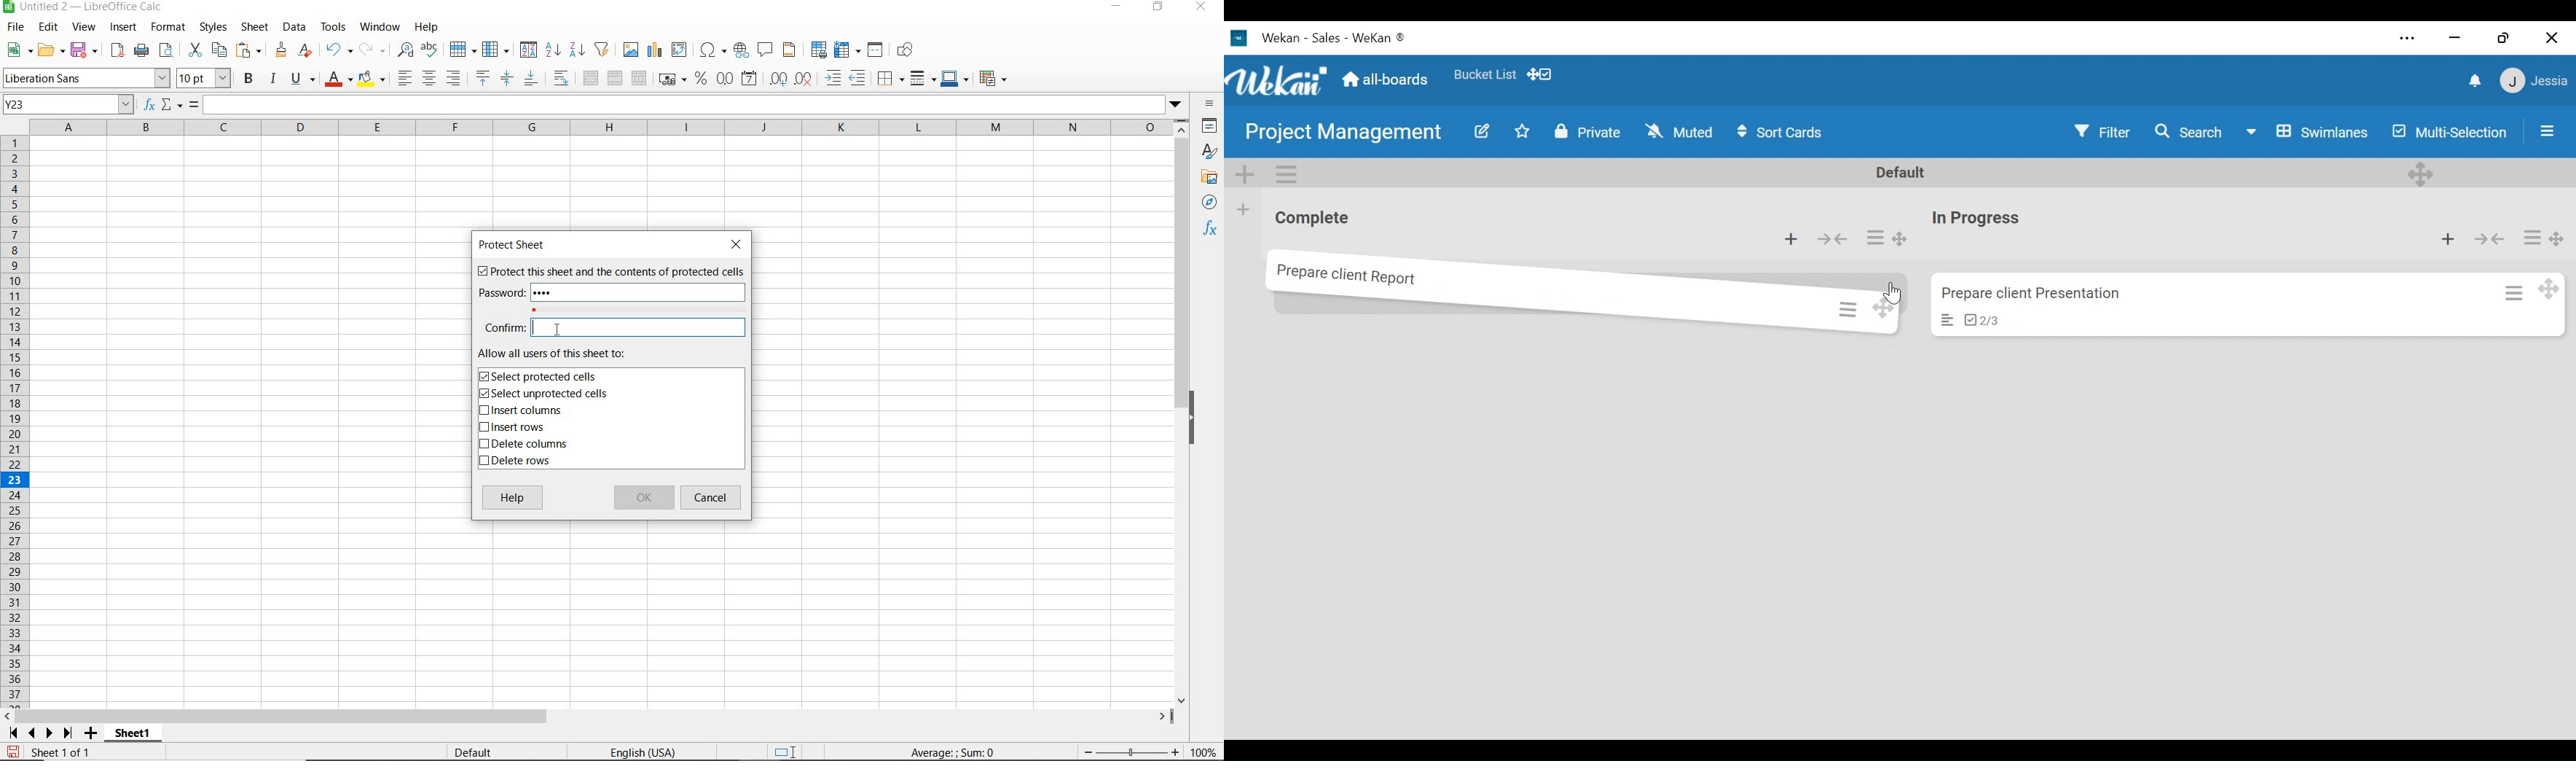 This screenshot has width=2576, height=784. What do you see at coordinates (1182, 412) in the screenshot?
I see `SCROLLBAR` at bounding box center [1182, 412].